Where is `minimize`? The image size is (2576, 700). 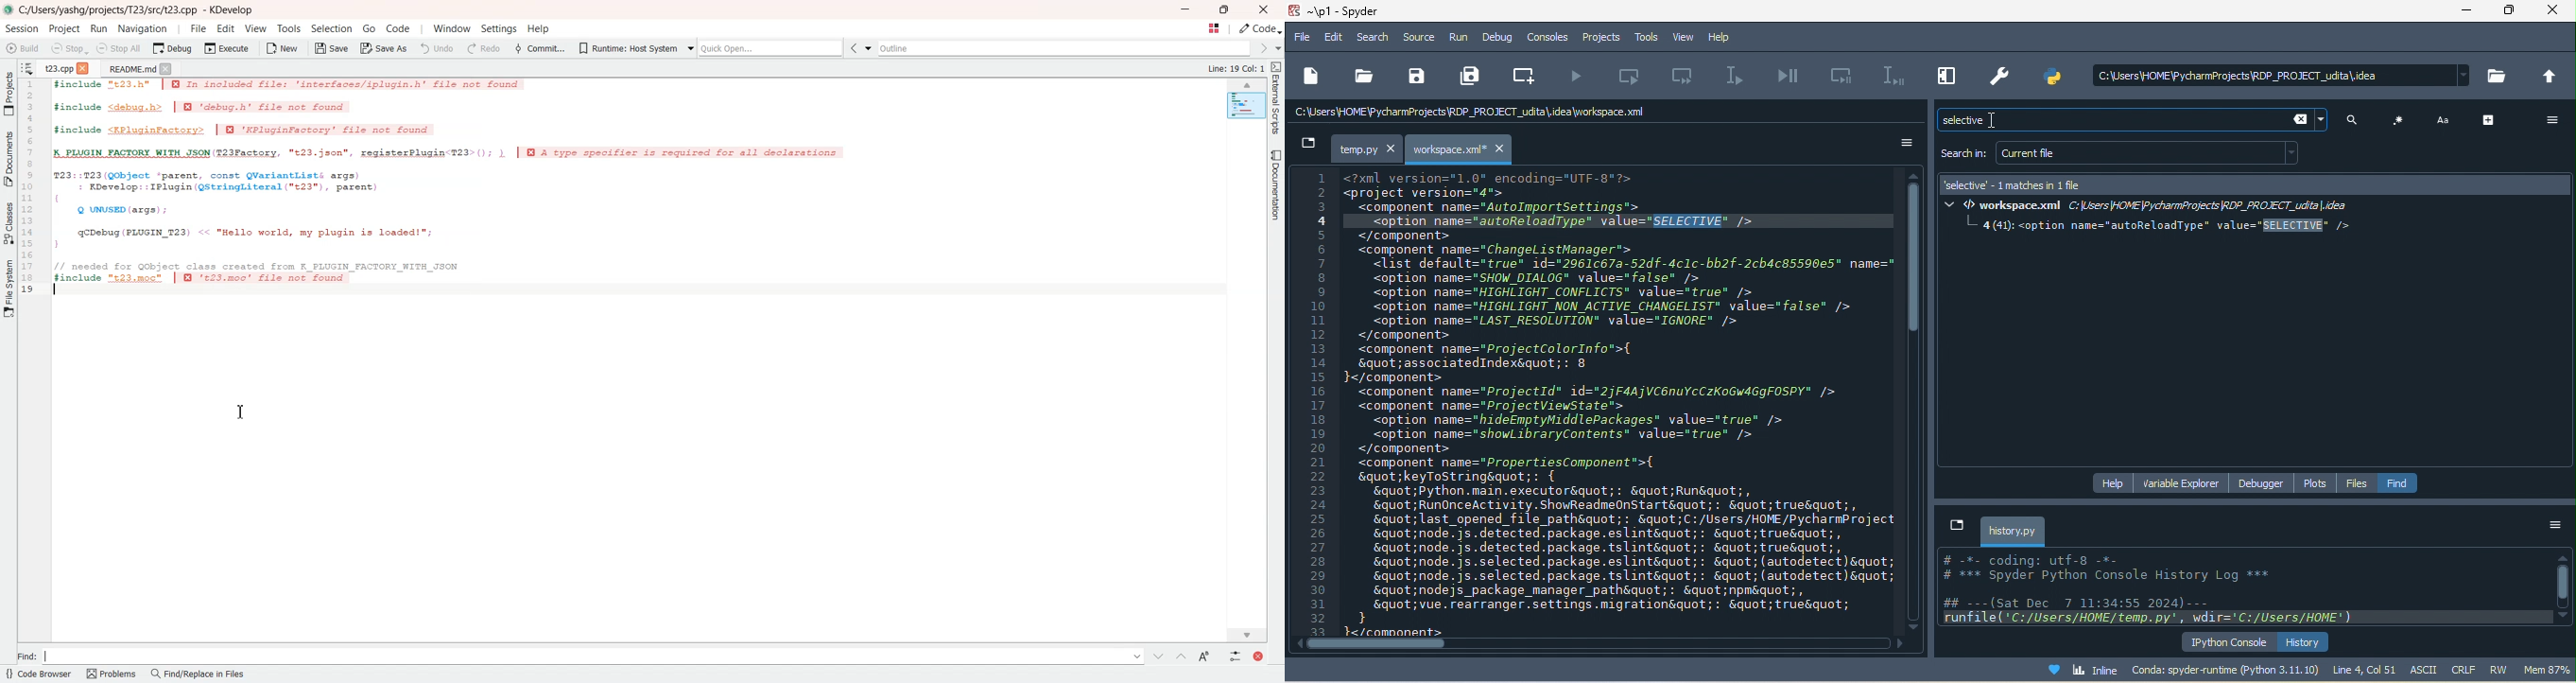
minimize is located at coordinates (2468, 12).